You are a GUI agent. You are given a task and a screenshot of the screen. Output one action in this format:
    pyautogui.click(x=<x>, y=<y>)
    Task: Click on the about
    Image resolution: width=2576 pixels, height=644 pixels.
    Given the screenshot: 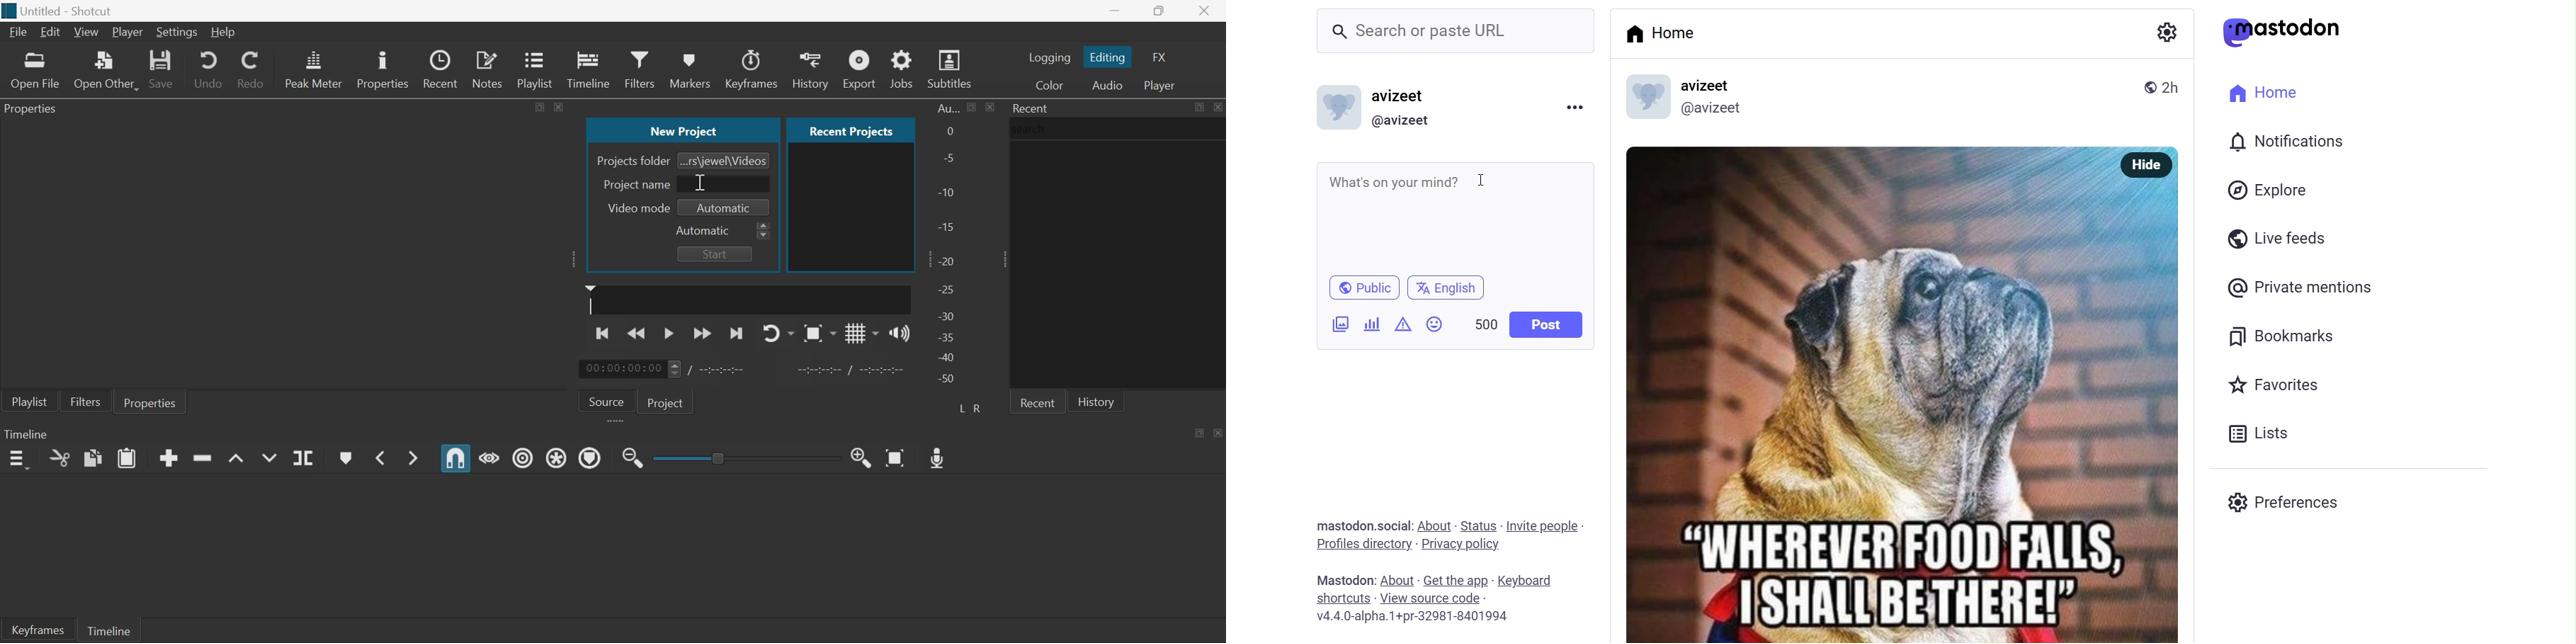 What is the action you would take?
    pyautogui.click(x=1434, y=526)
    